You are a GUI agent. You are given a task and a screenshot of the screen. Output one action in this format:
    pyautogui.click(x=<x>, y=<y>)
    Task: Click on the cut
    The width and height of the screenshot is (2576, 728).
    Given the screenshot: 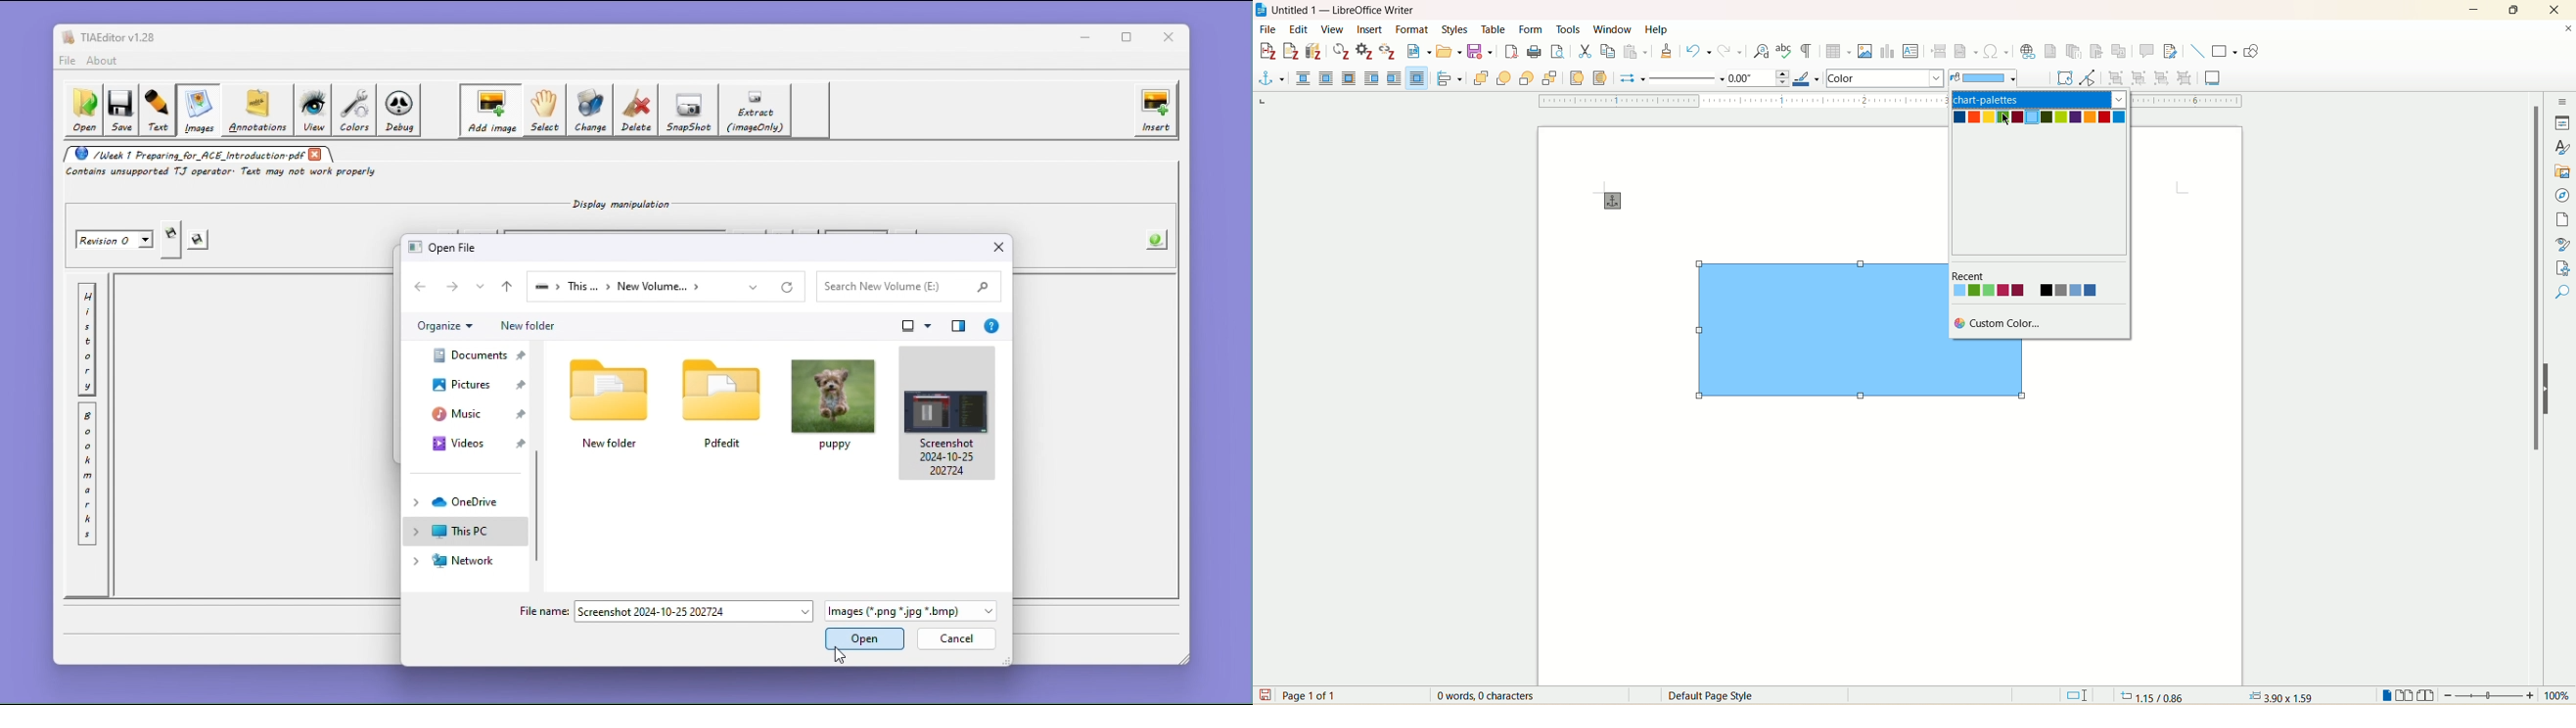 What is the action you would take?
    pyautogui.click(x=1584, y=50)
    